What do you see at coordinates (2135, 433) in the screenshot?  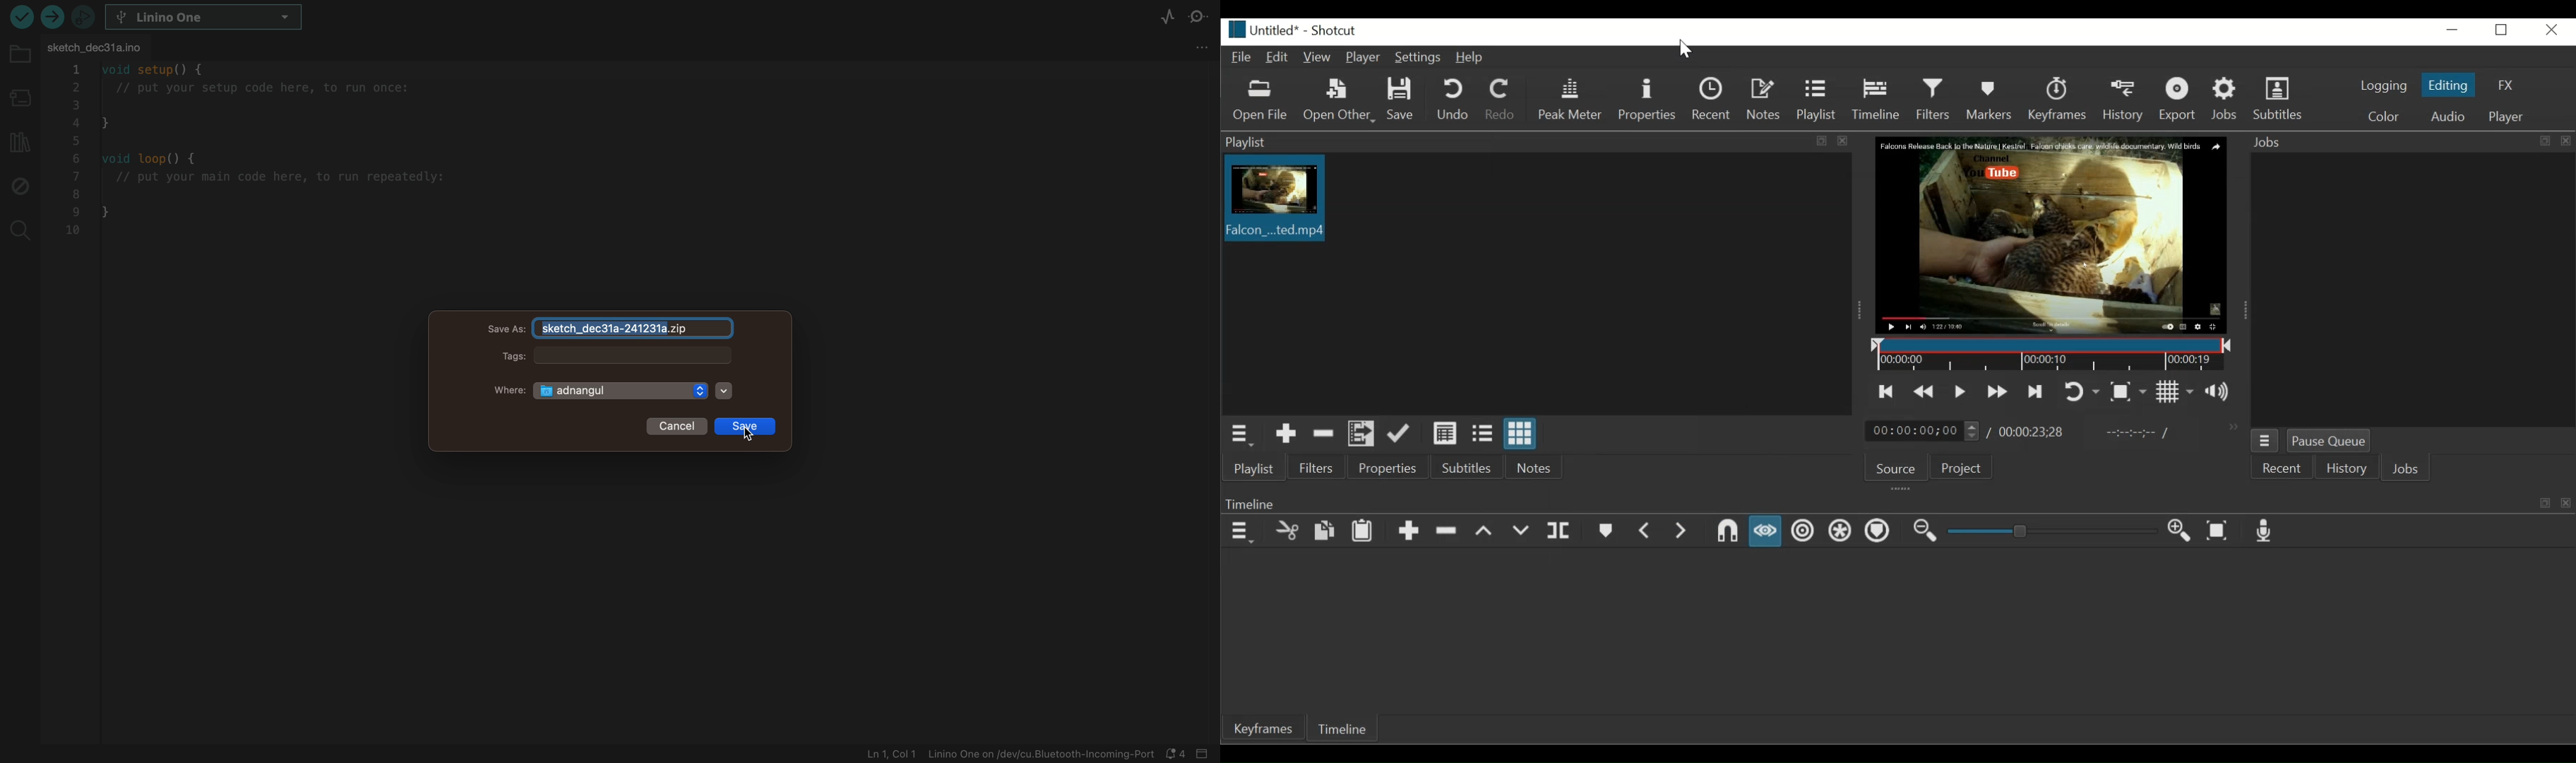 I see `In point` at bounding box center [2135, 433].